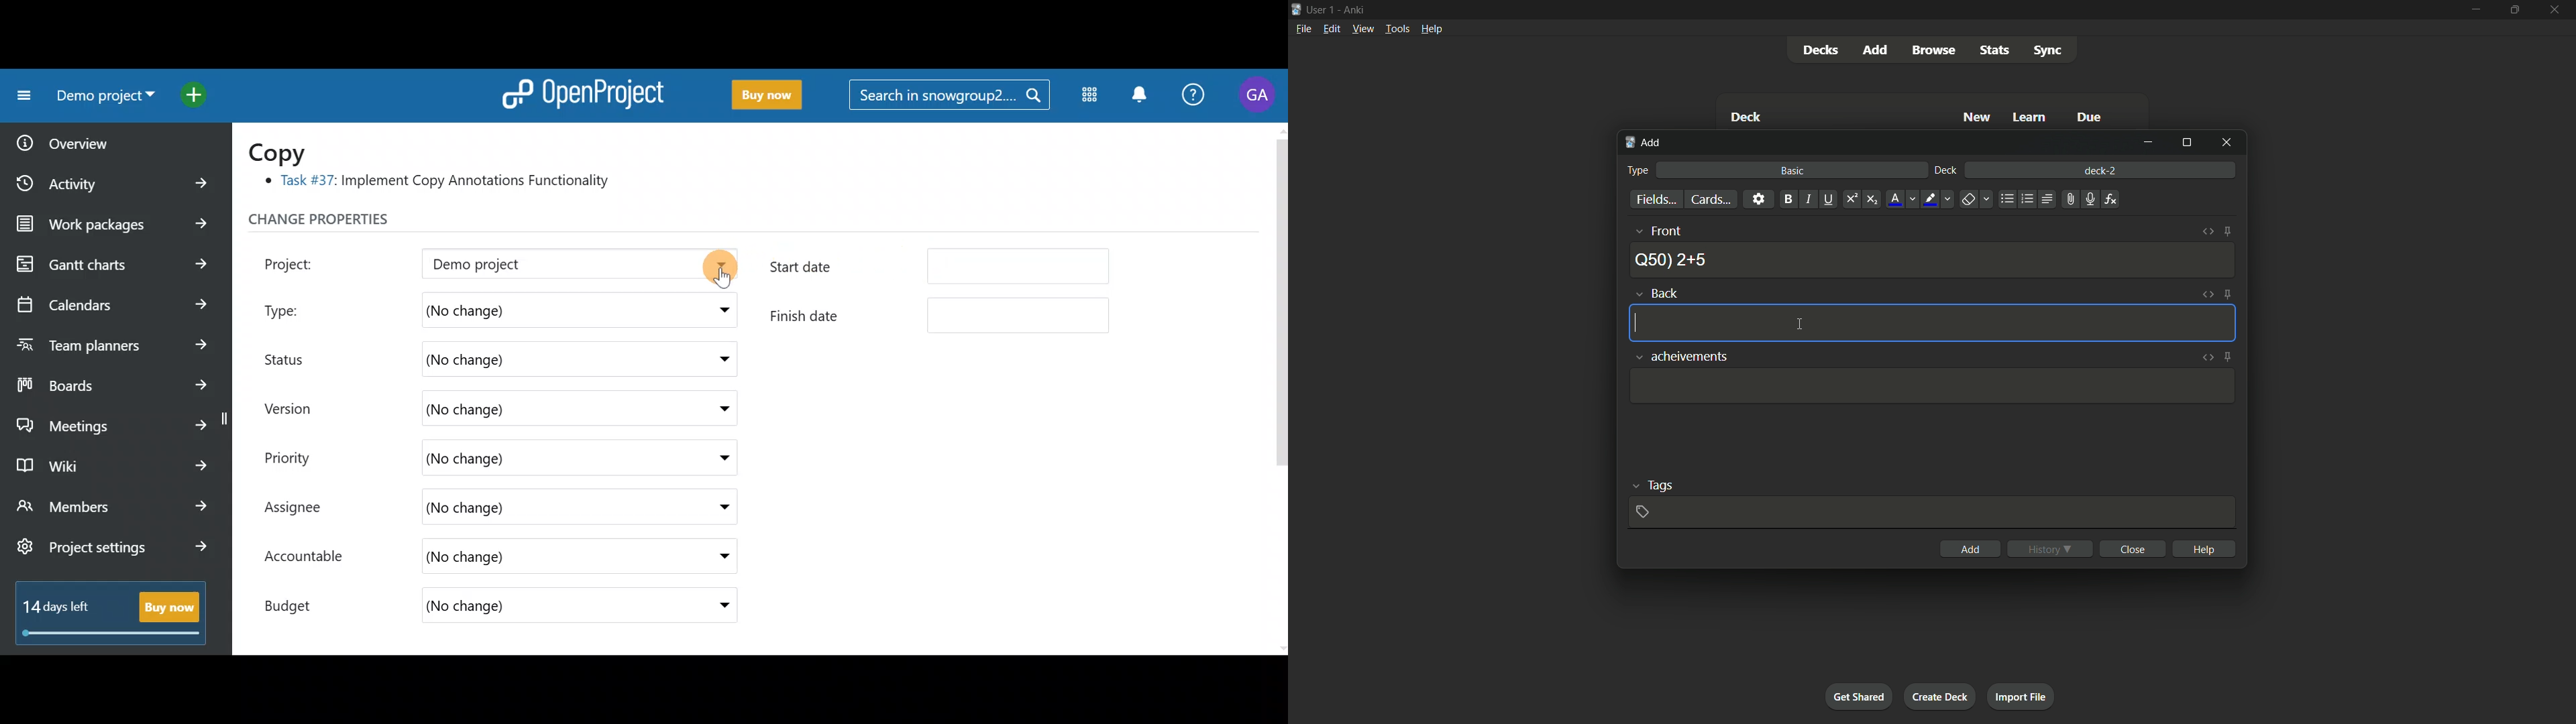 The width and height of the screenshot is (2576, 728). Describe the element at coordinates (1939, 200) in the screenshot. I see `text highlight` at that location.